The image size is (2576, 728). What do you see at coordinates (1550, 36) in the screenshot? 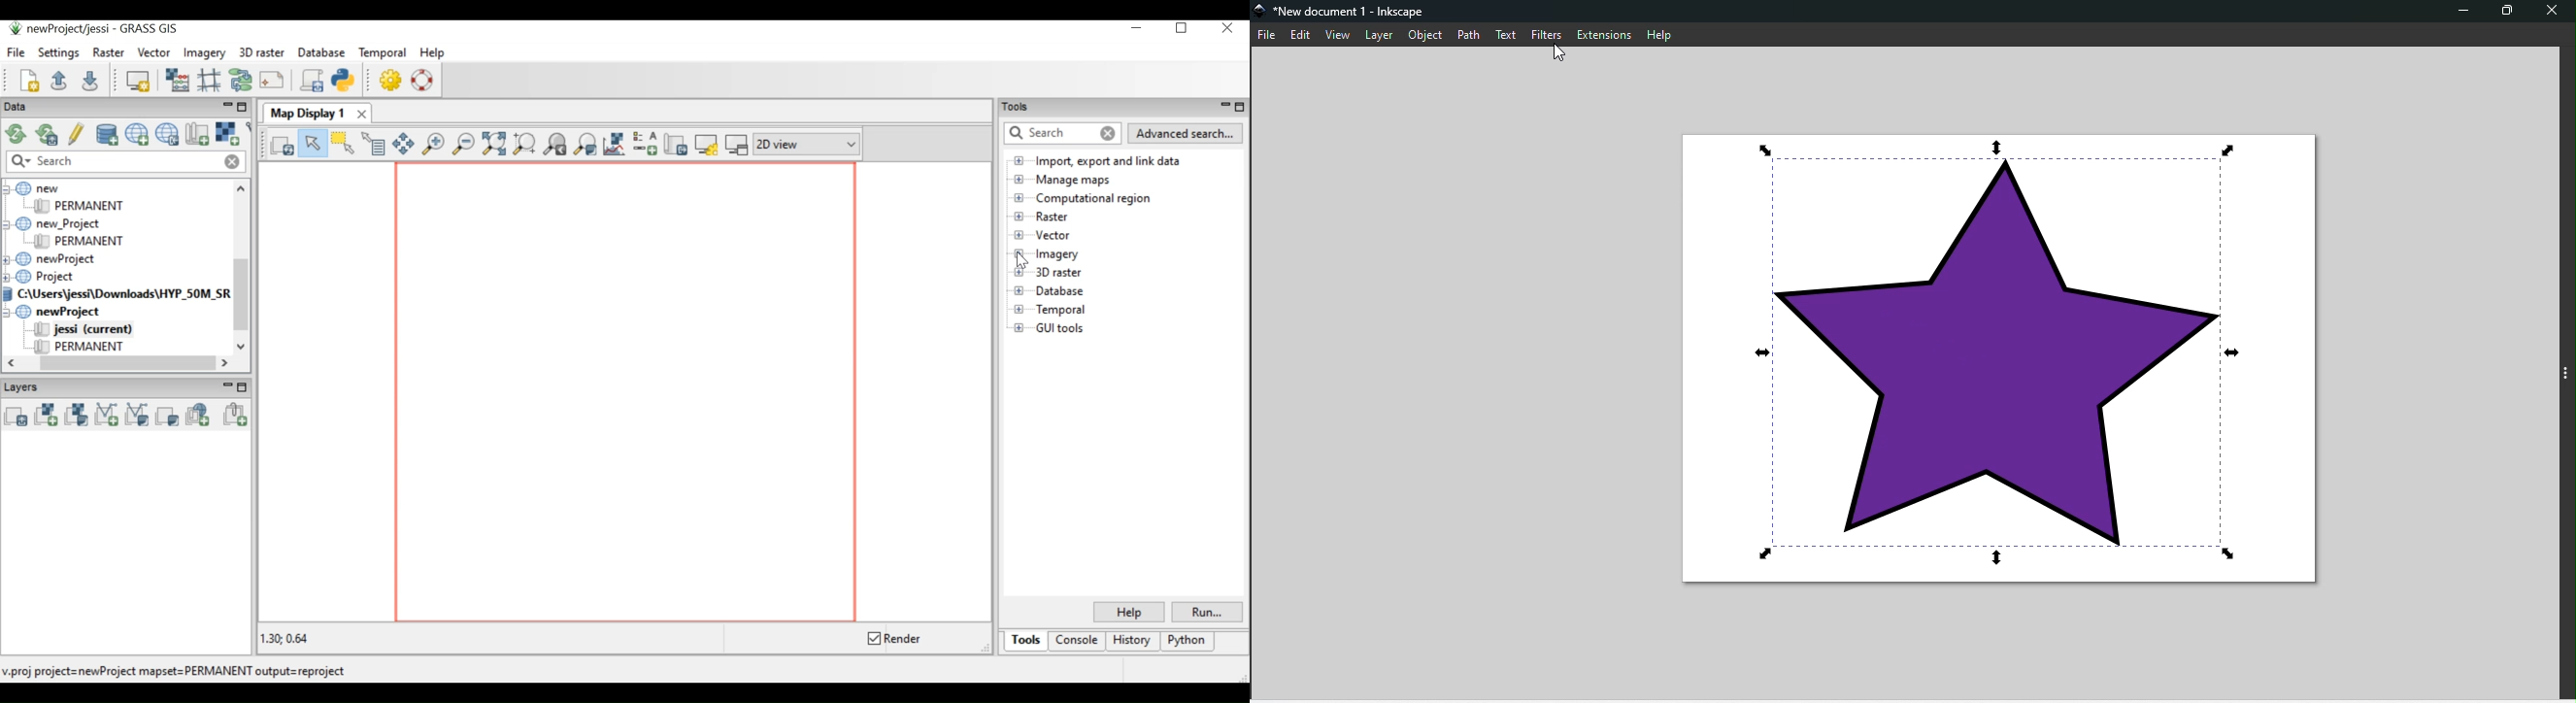
I see `Filters` at bounding box center [1550, 36].